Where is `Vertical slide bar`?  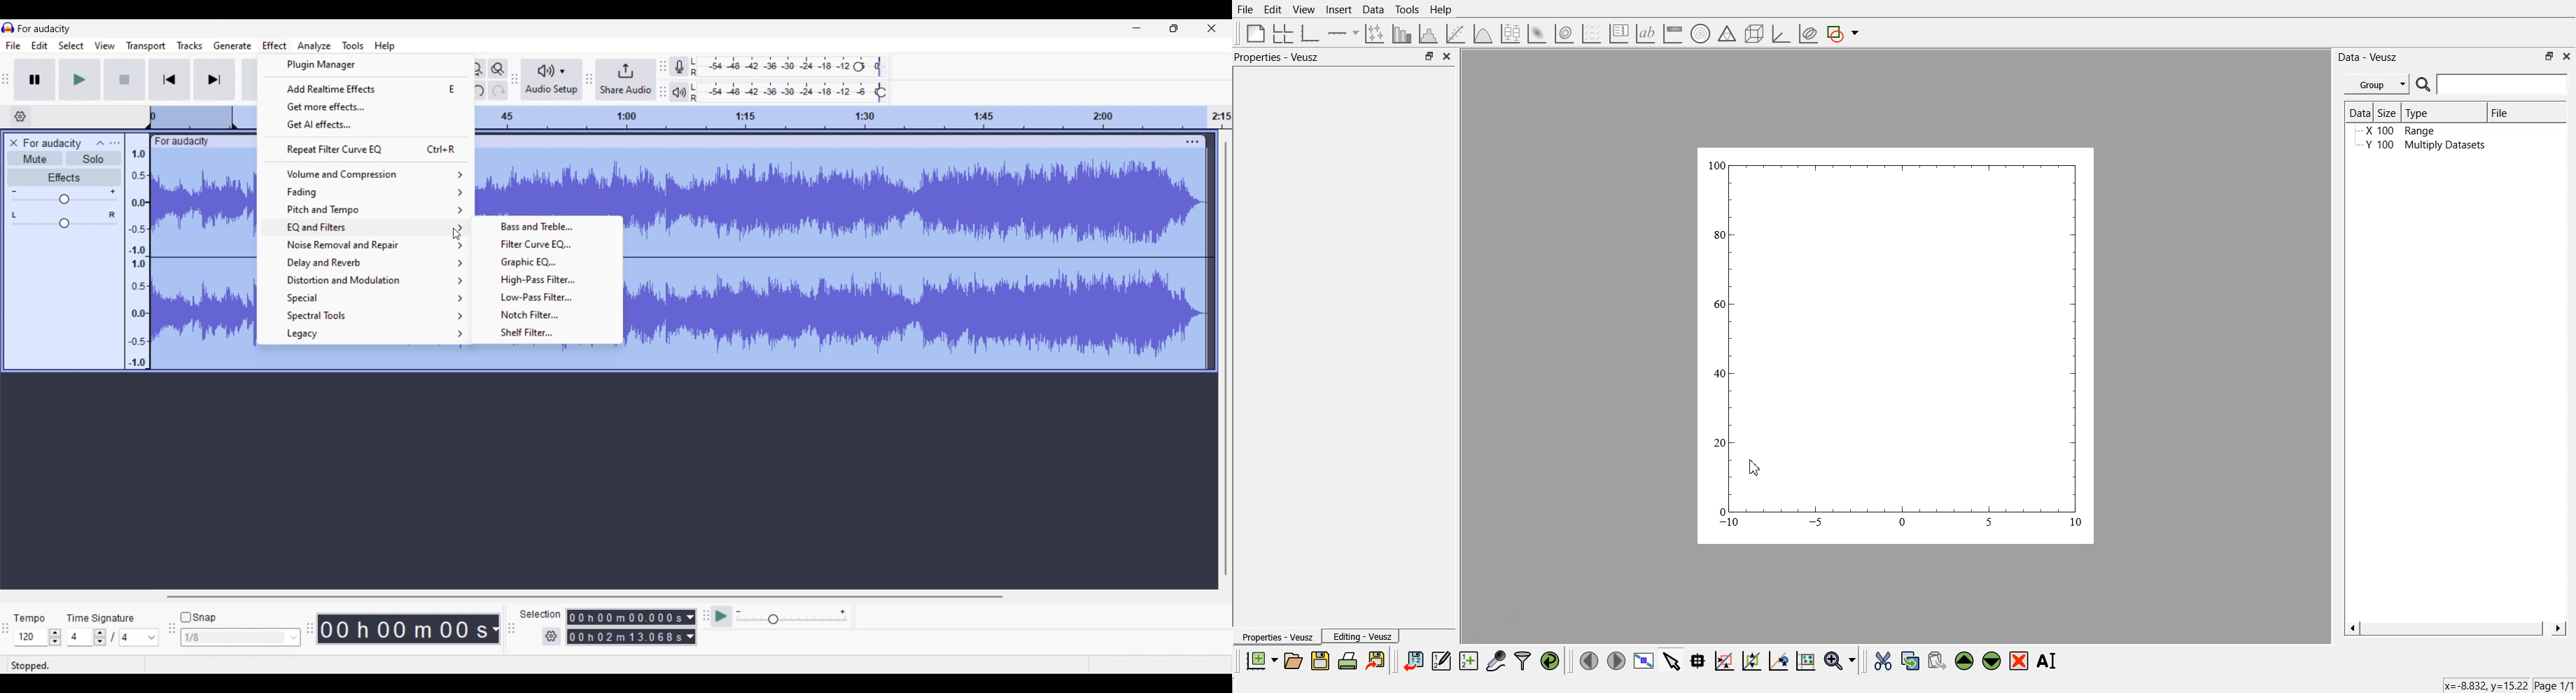
Vertical slide bar is located at coordinates (1226, 358).